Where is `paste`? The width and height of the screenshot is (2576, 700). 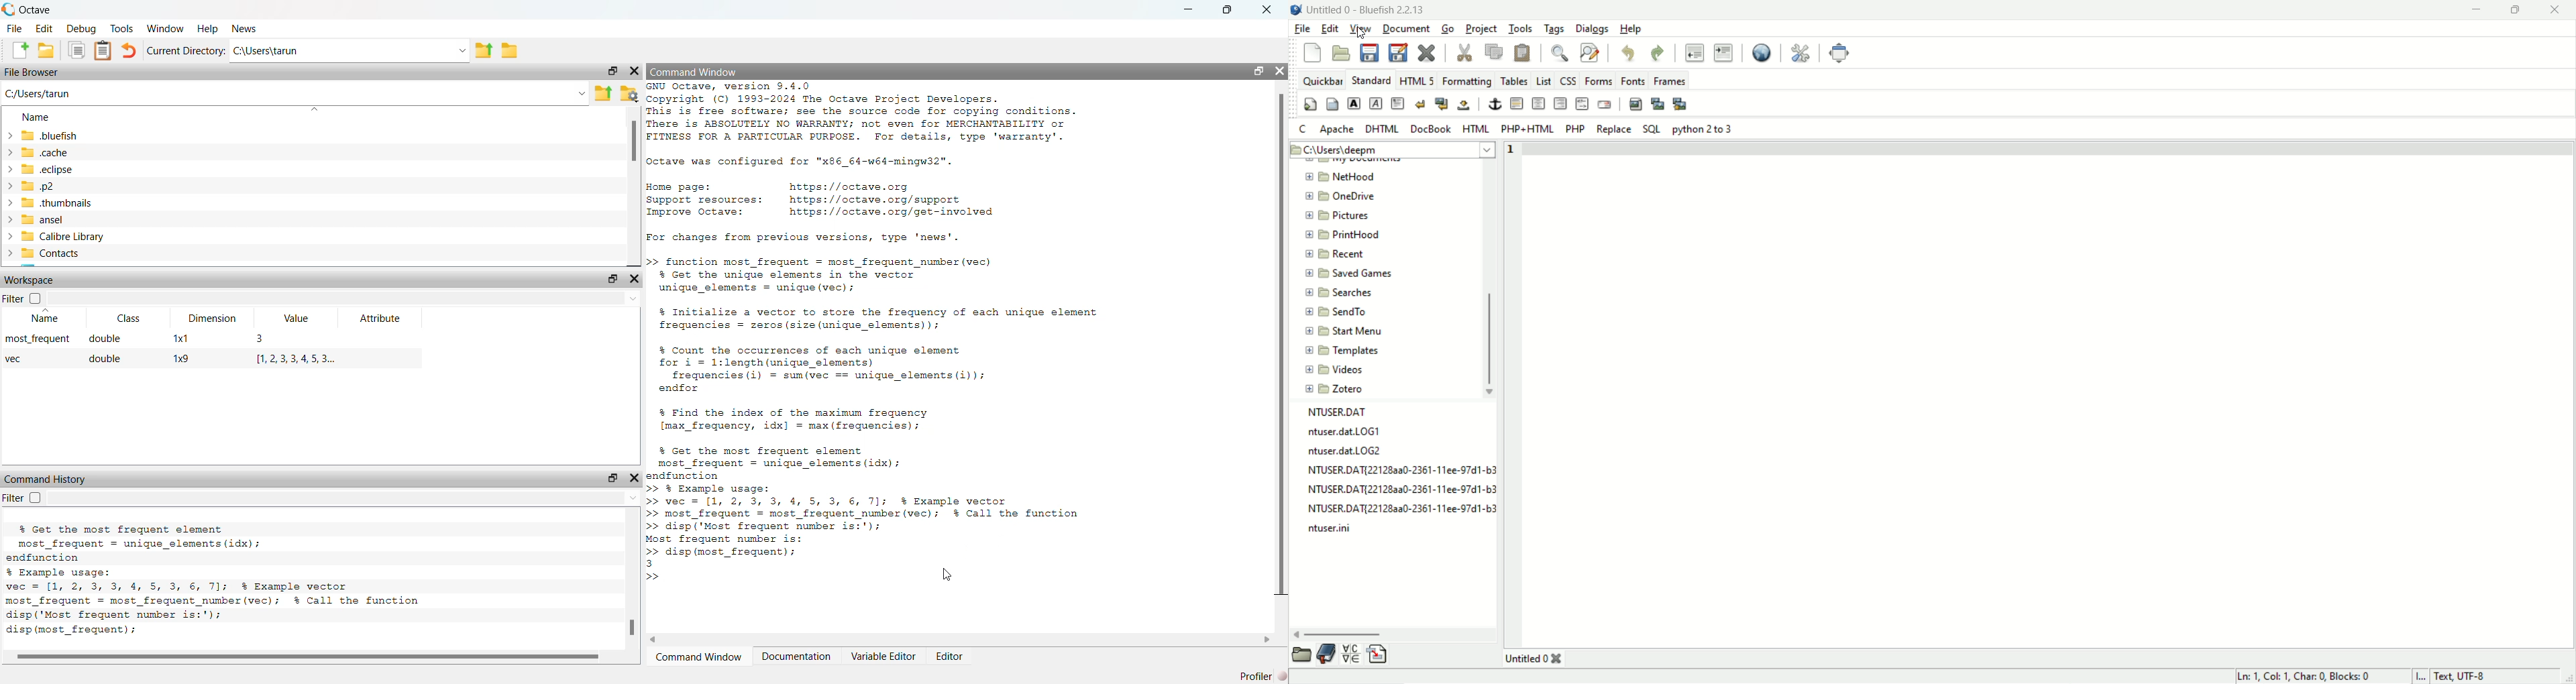
paste is located at coordinates (1523, 52).